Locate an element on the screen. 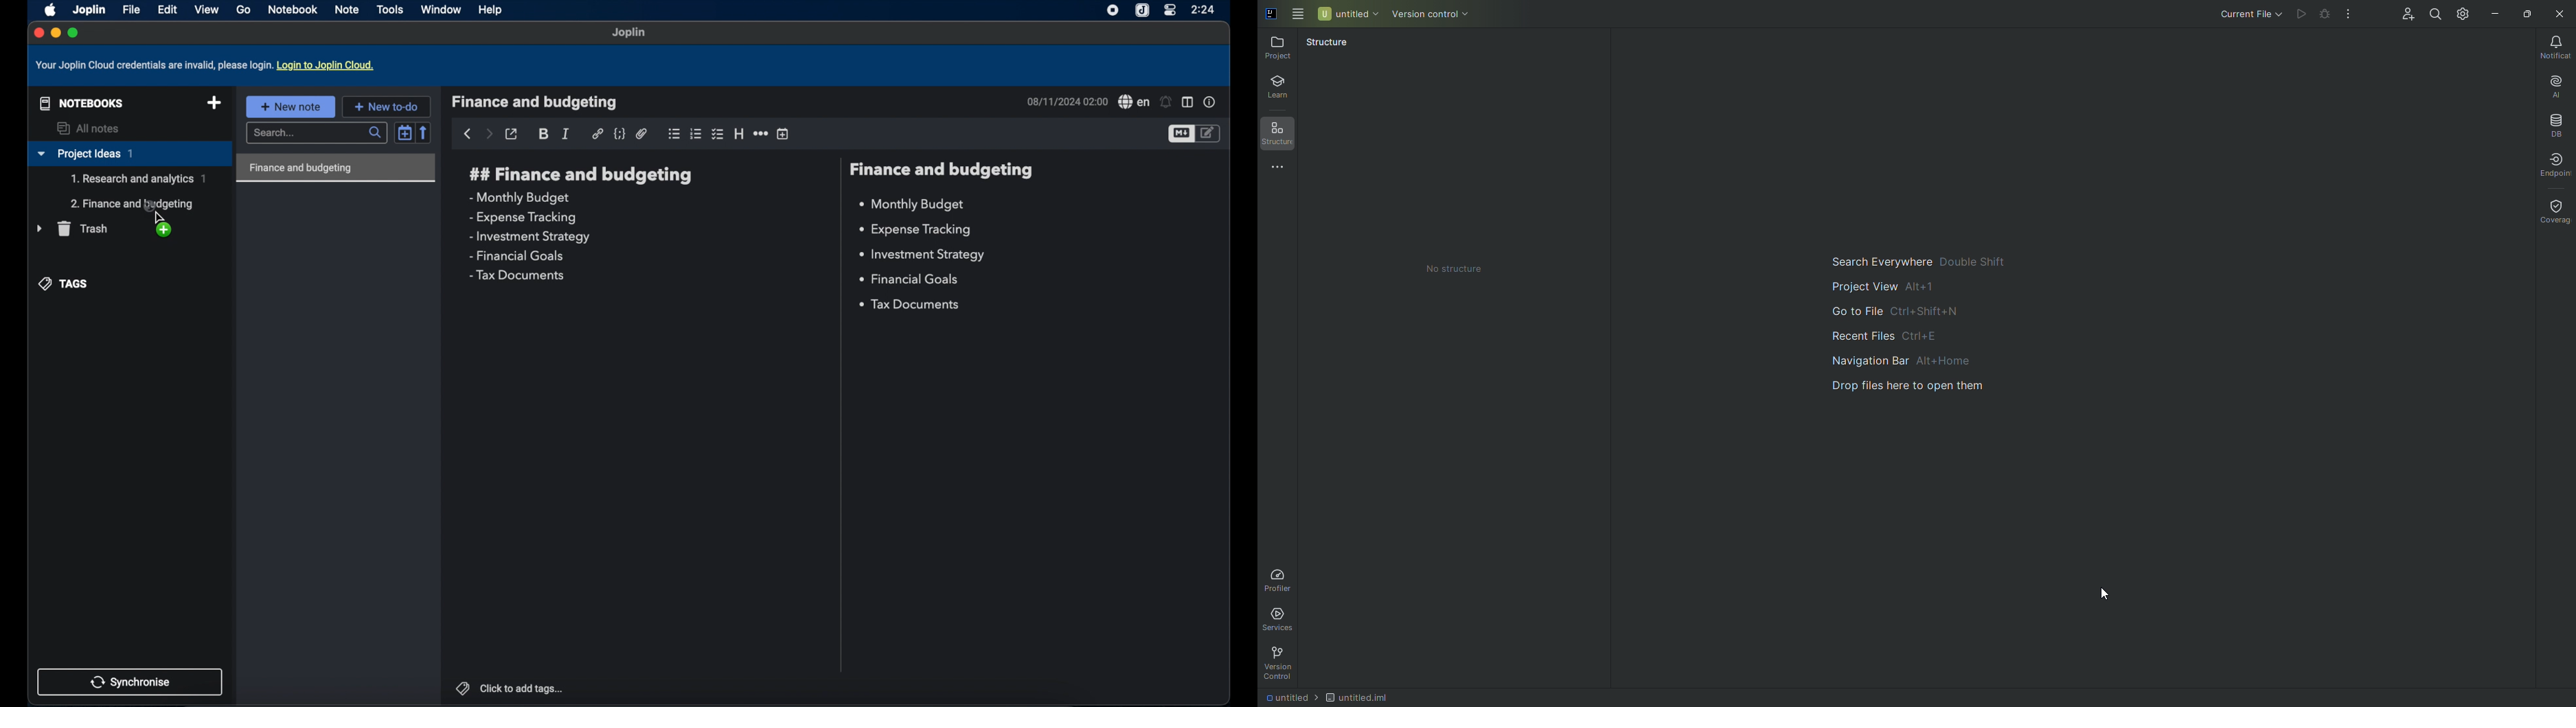 The width and height of the screenshot is (2576, 728). bold is located at coordinates (544, 134).